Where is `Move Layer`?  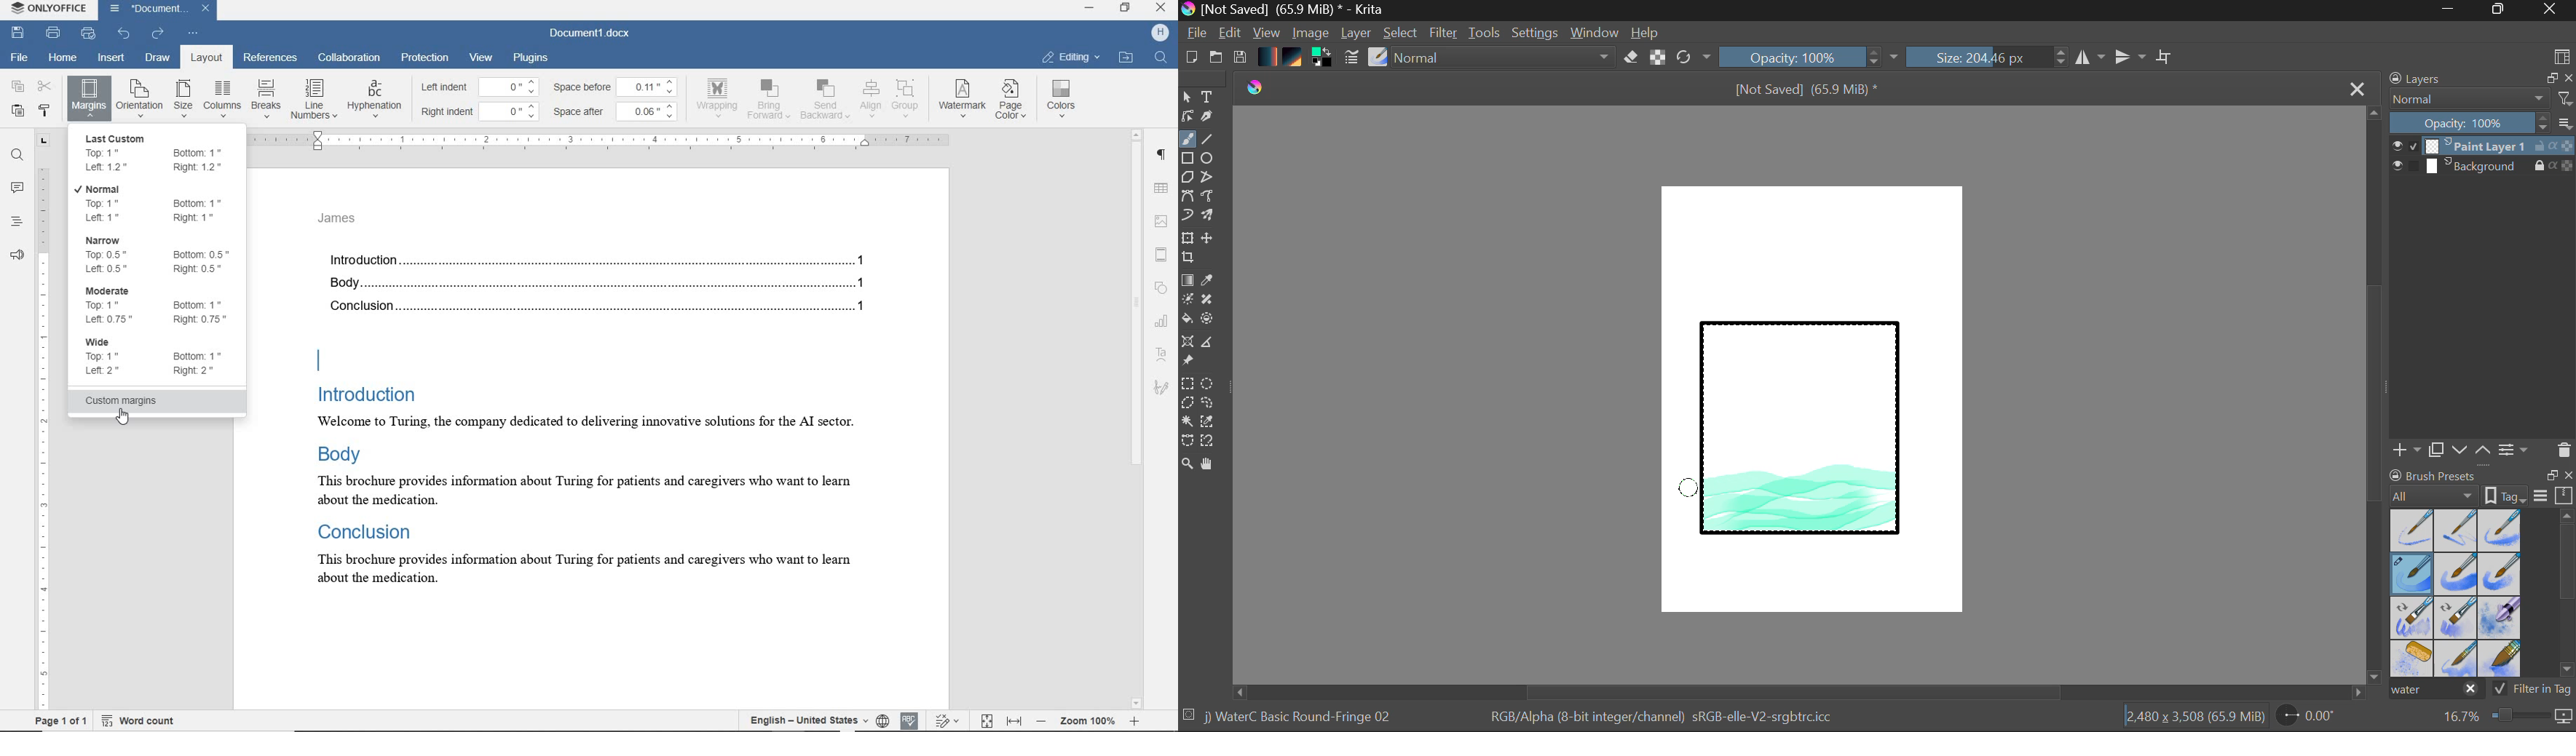
Move Layer is located at coordinates (1209, 238).